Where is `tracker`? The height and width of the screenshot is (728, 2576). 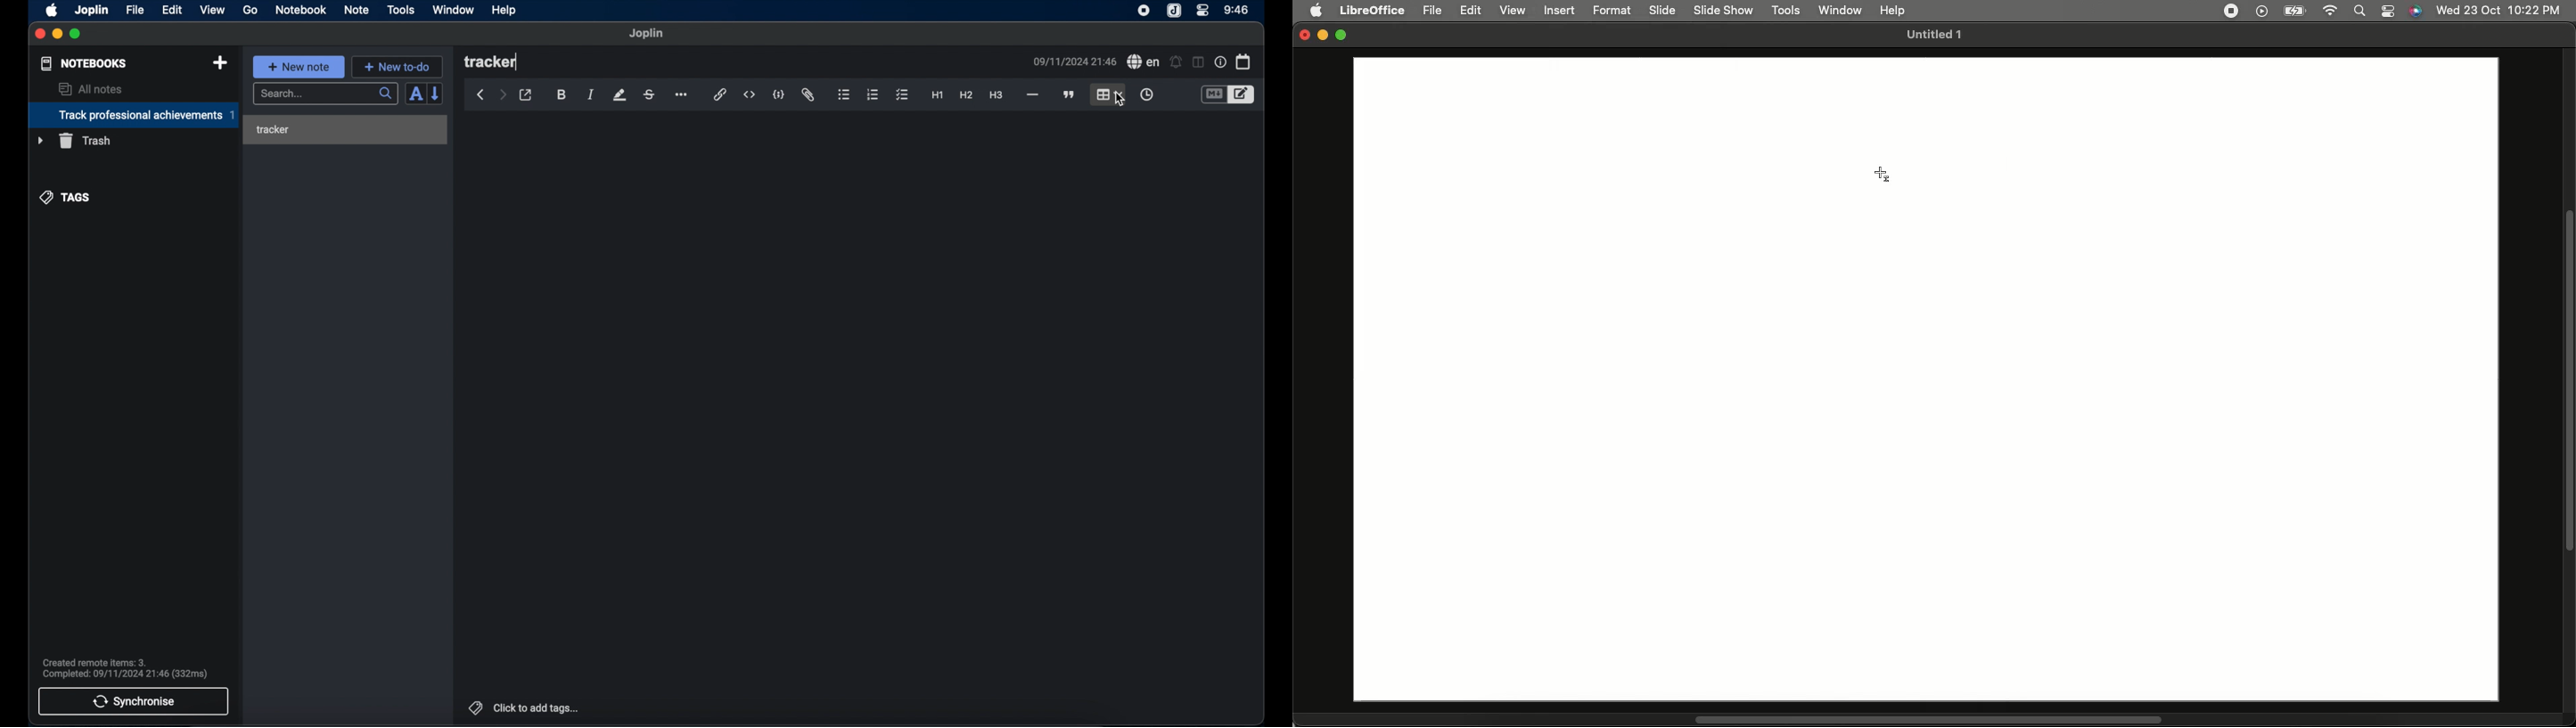
tracker is located at coordinates (273, 130).